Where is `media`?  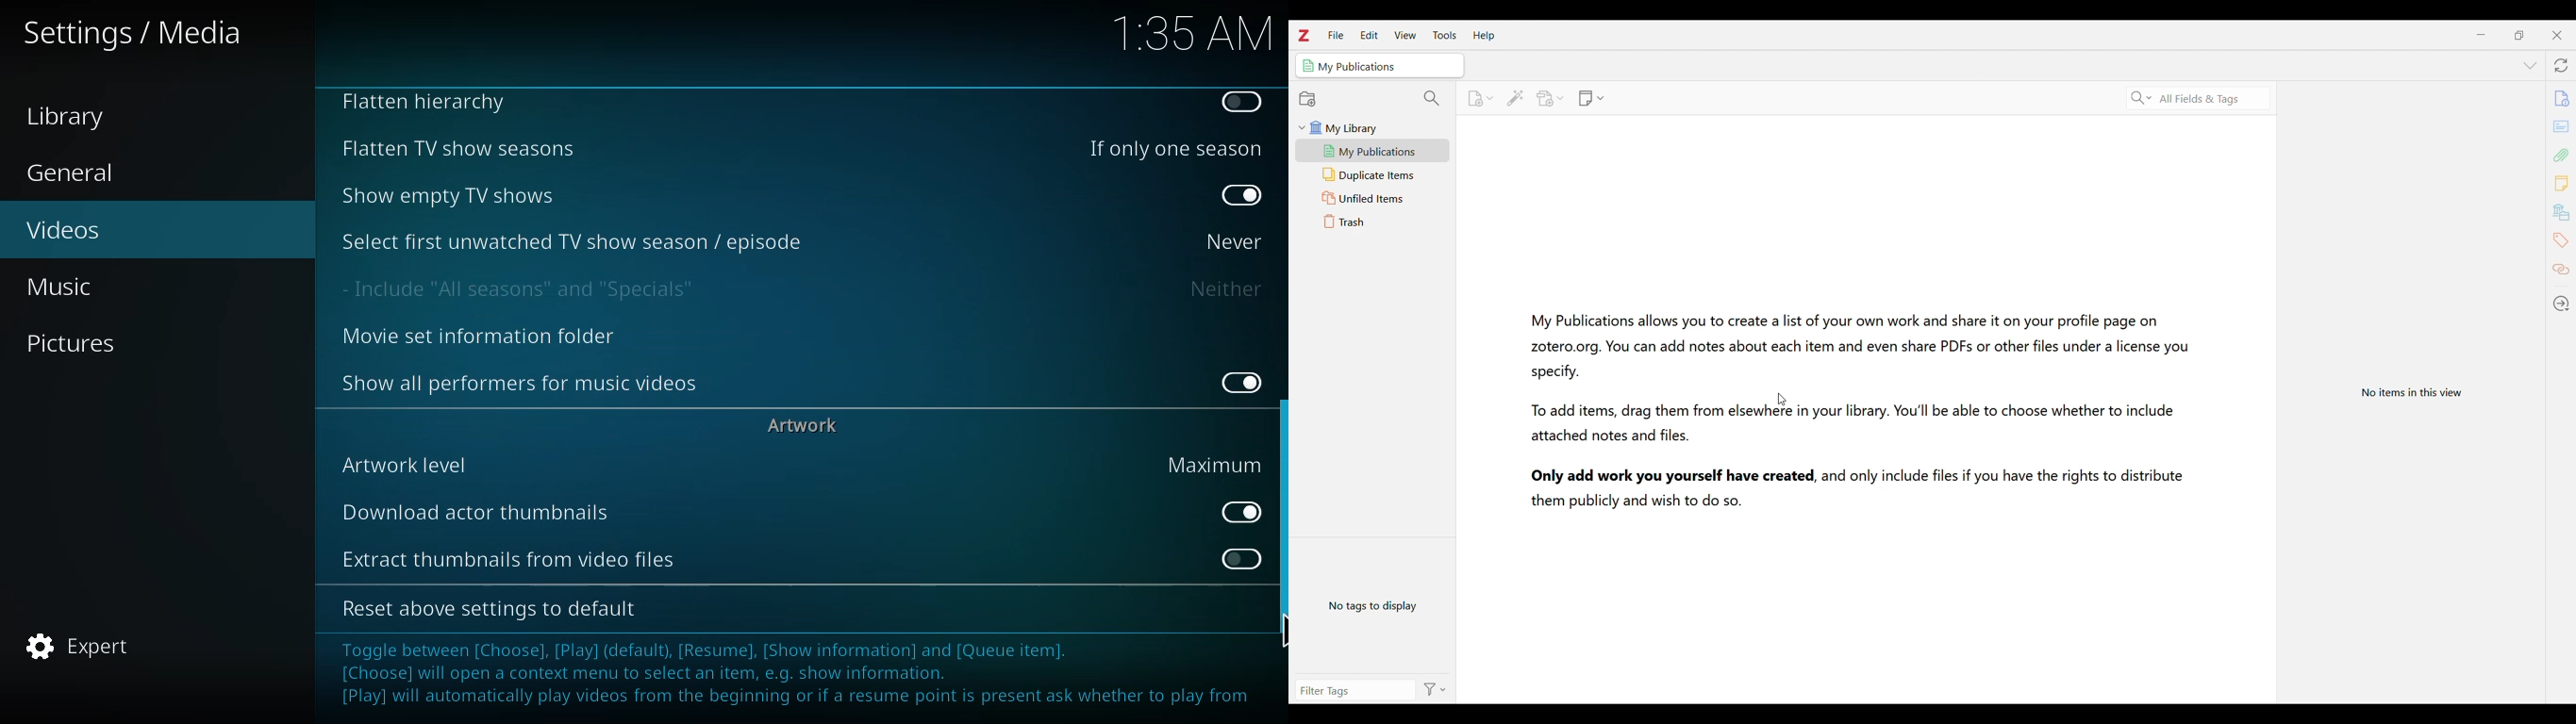 media is located at coordinates (135, 35).